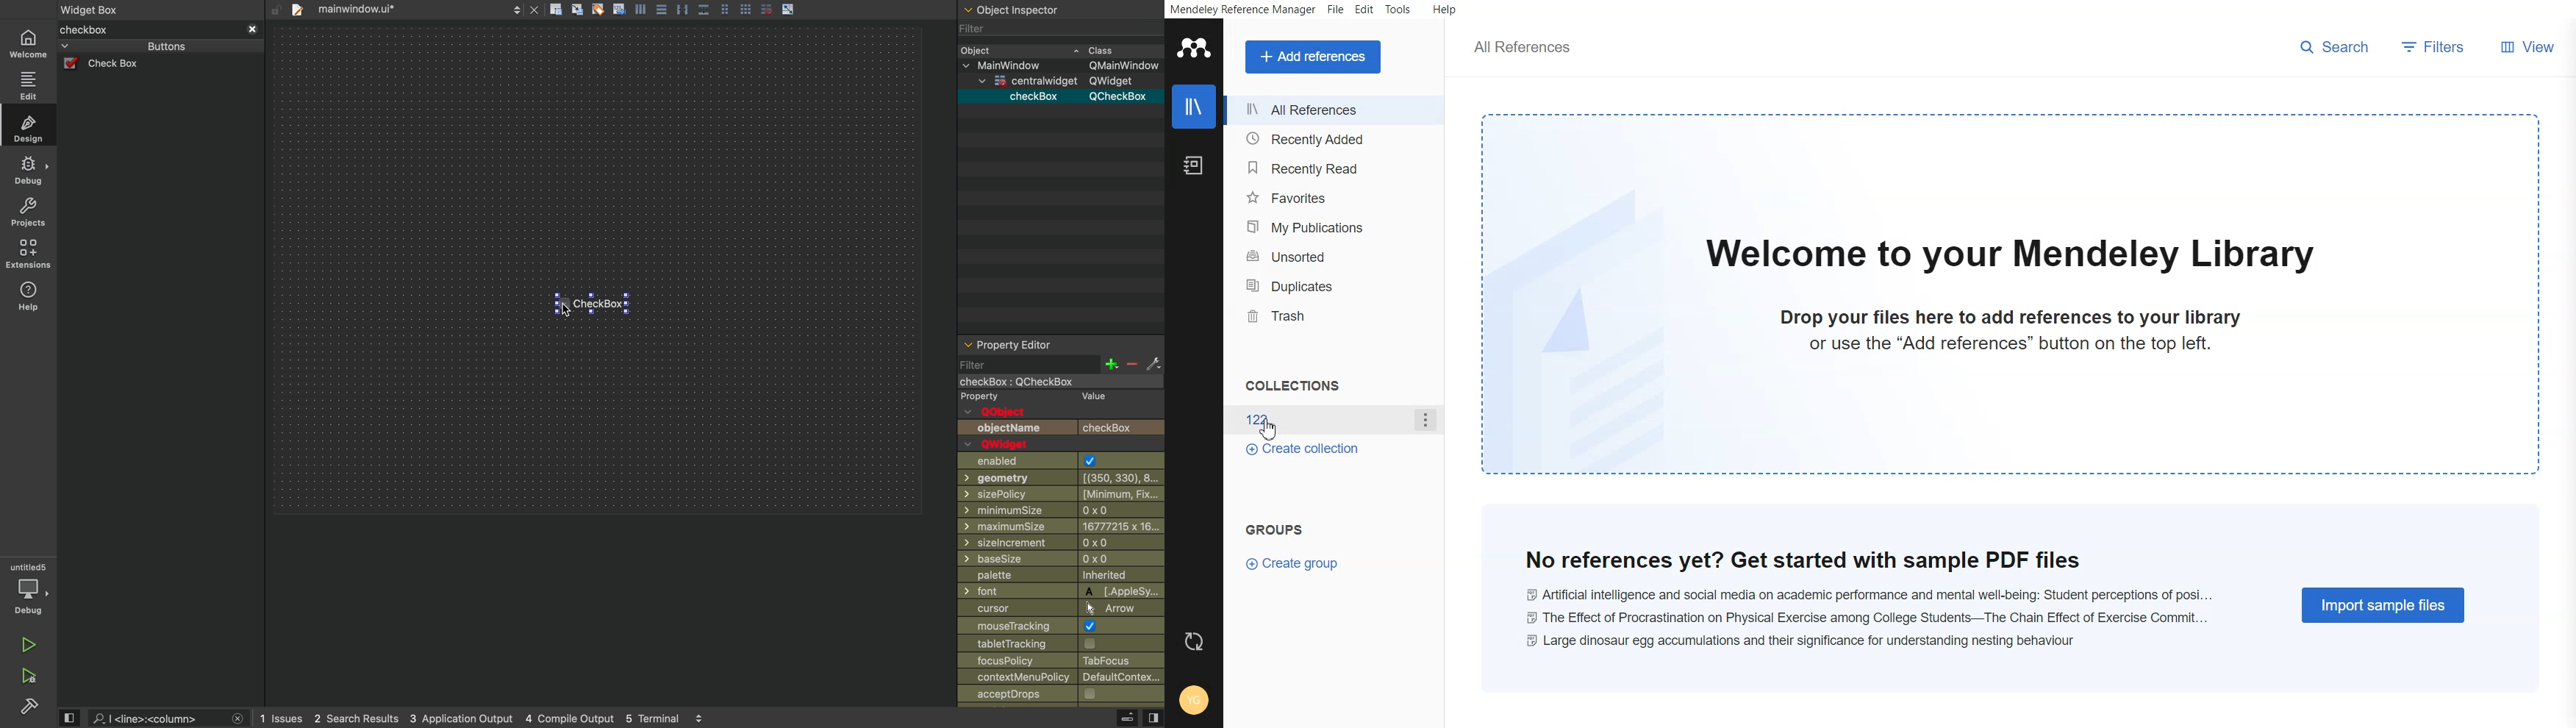 This screenshot has width=2576, height=728. What do you see at coordinates (2524, 46) in the screenshot?
I see `View` at bounding box center [2524, 46].